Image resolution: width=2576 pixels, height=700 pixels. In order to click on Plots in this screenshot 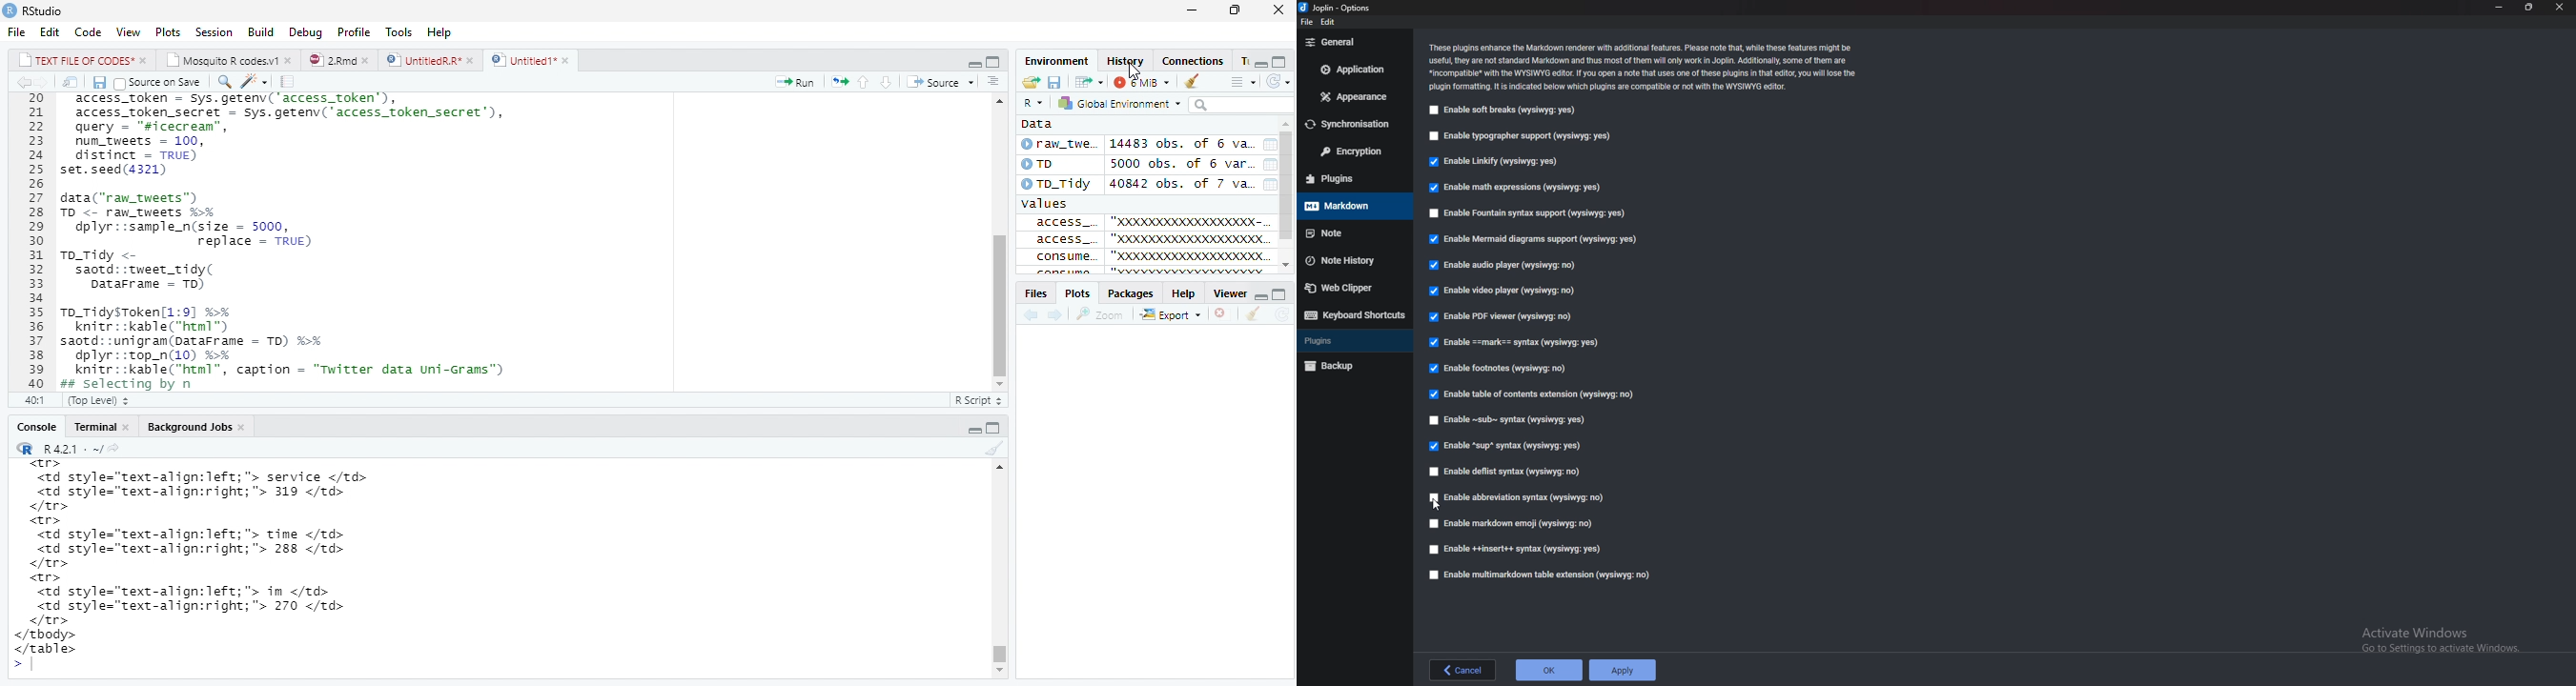, I will do `click(168, 30)`.